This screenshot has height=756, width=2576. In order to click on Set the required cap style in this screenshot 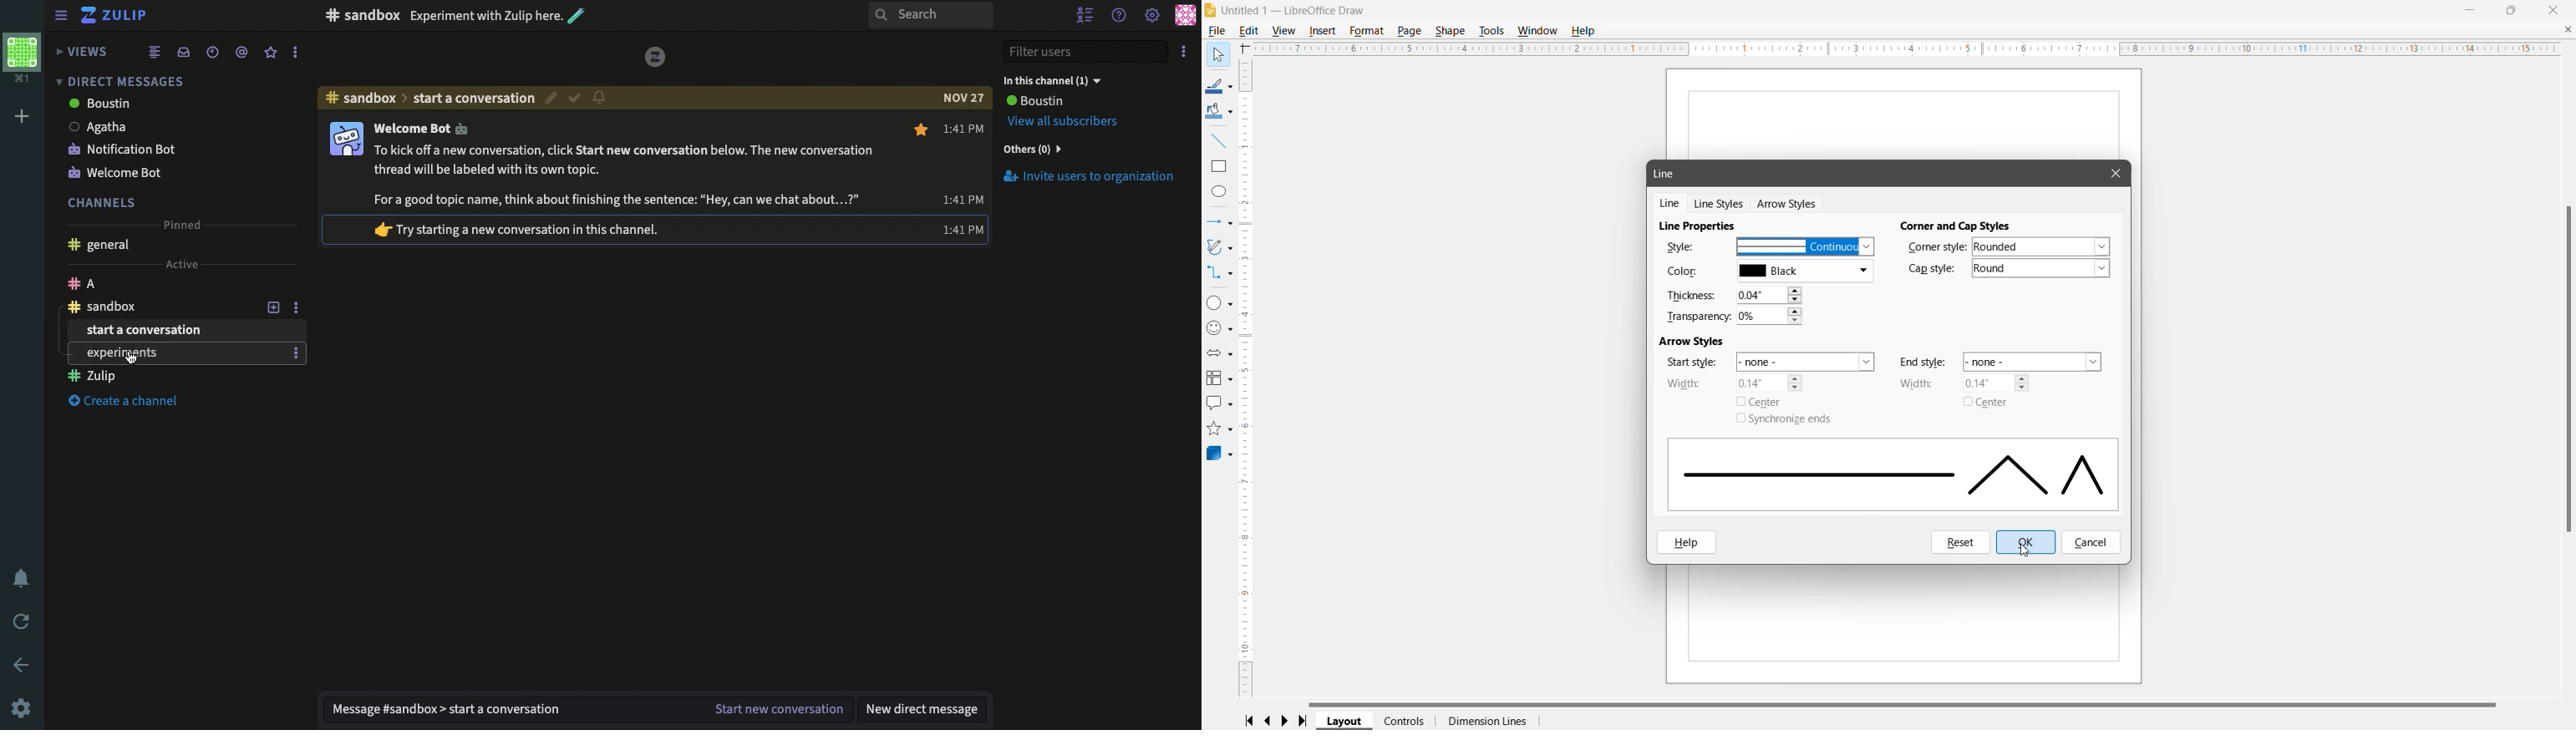, I will do `click(2041, 268)`.